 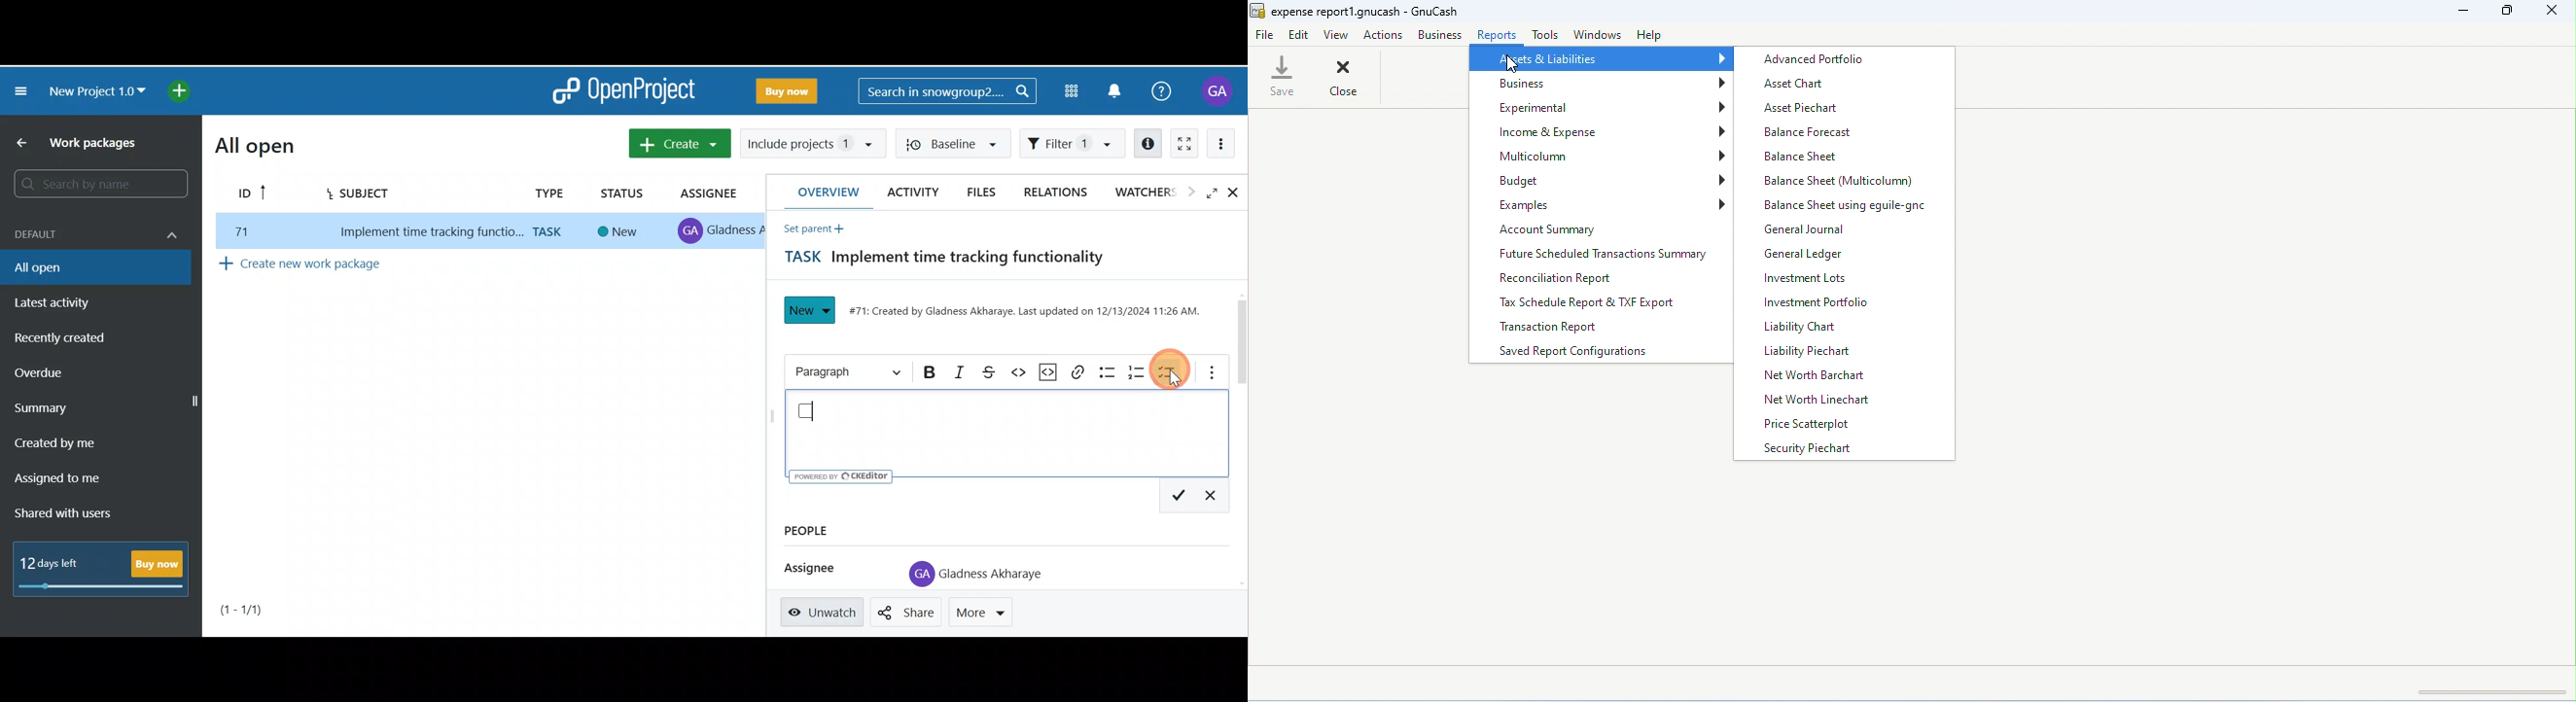 What do you see at coordinates (1052, 370) in the screenshot?
I see `Code snippet` at bounding box center [1052, 370].